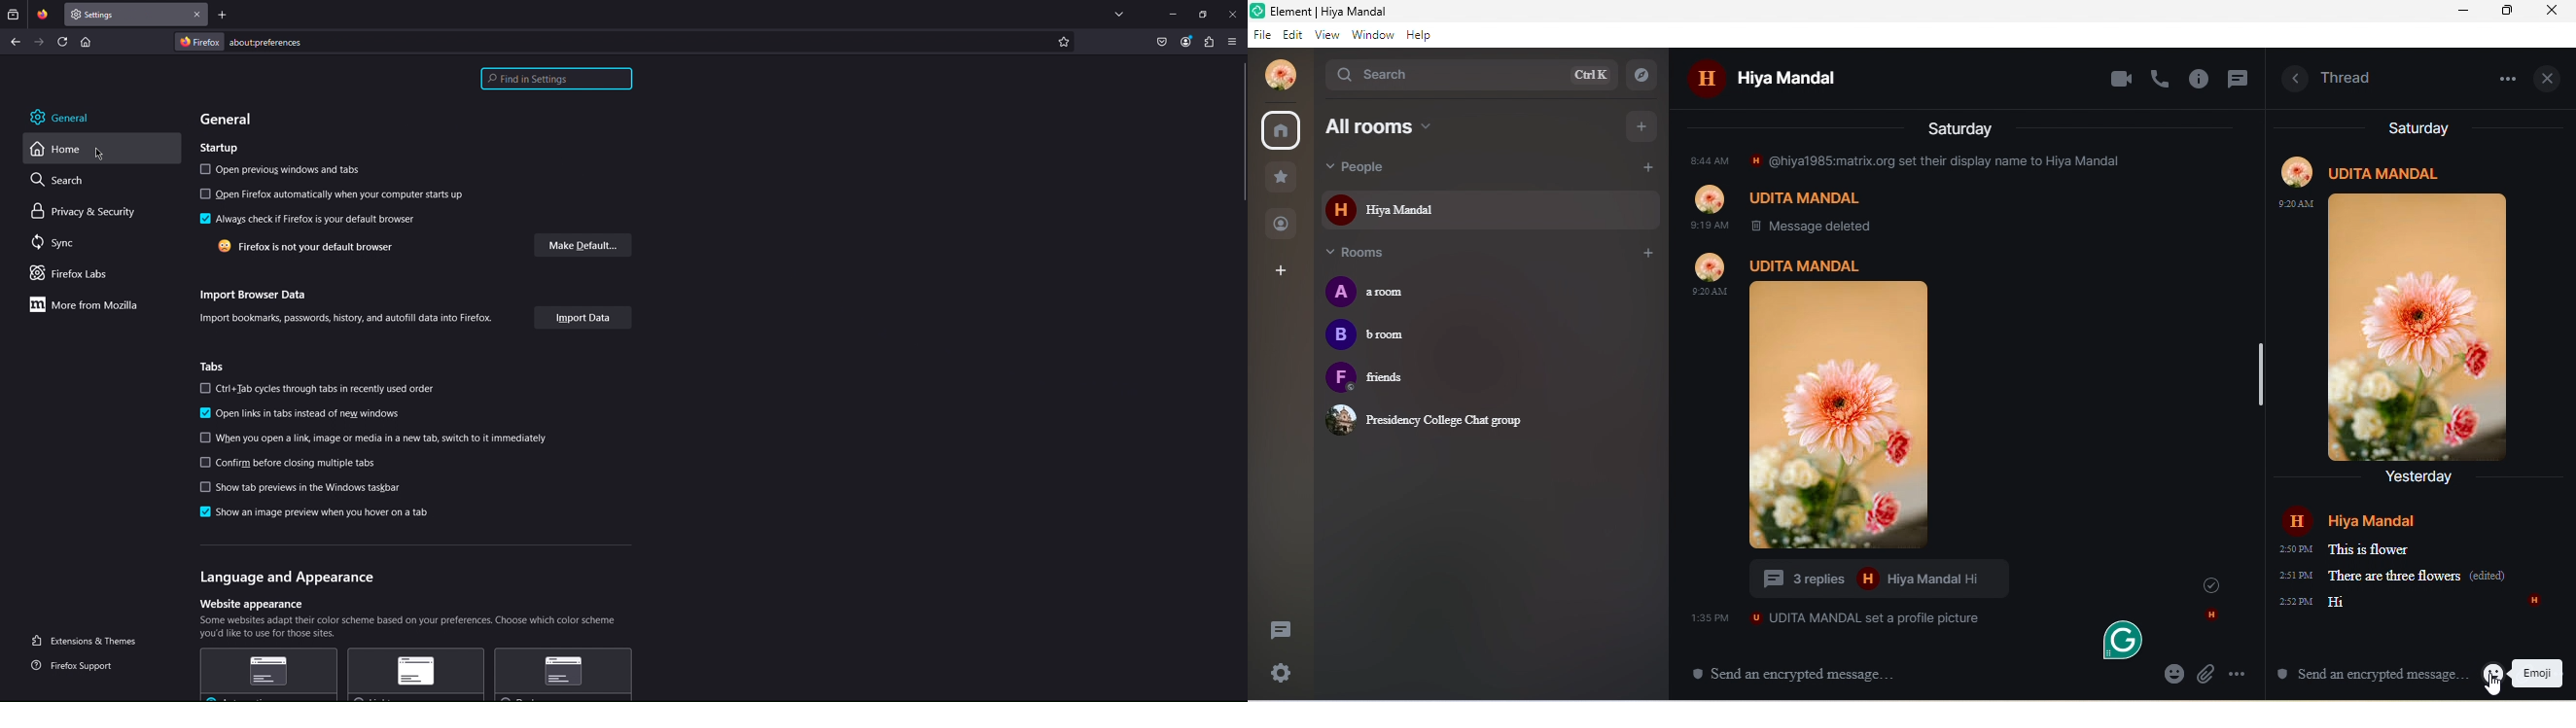 The image size is (2576, 728). I want to click on Make Default, so click(583, 245).